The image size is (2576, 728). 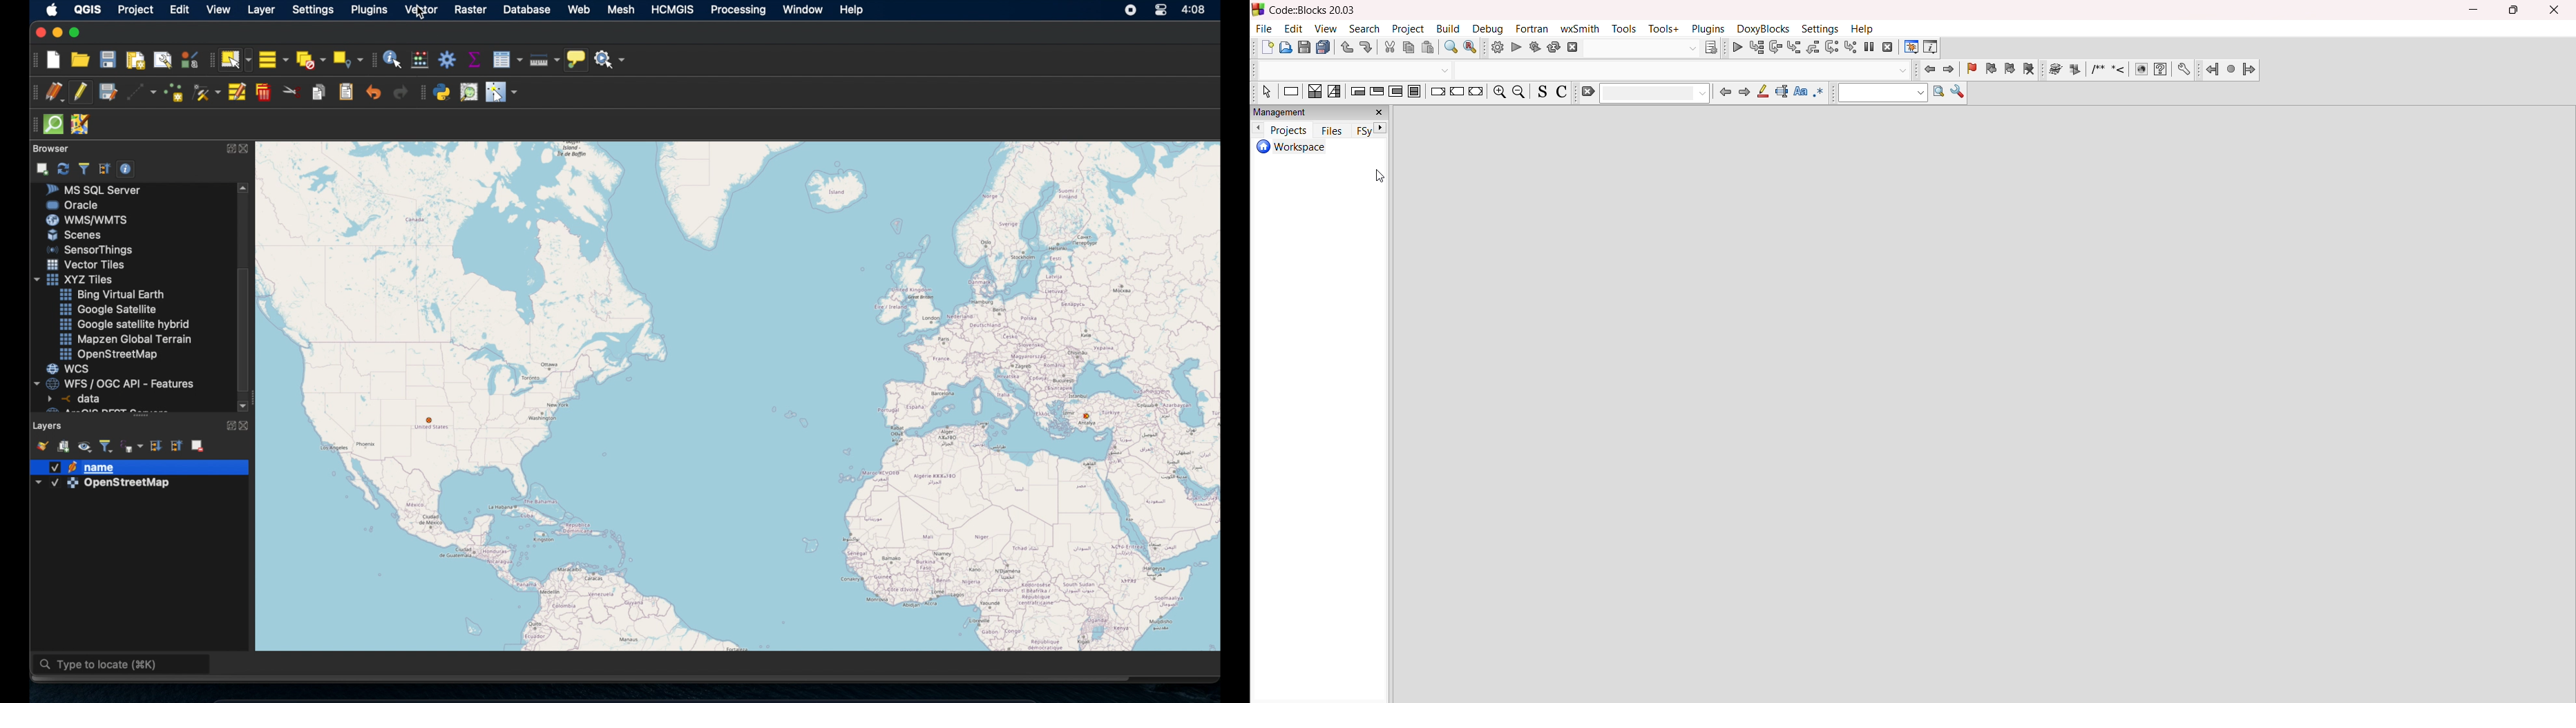 I want to click on run to cursor, so click(x=1756, y=48).